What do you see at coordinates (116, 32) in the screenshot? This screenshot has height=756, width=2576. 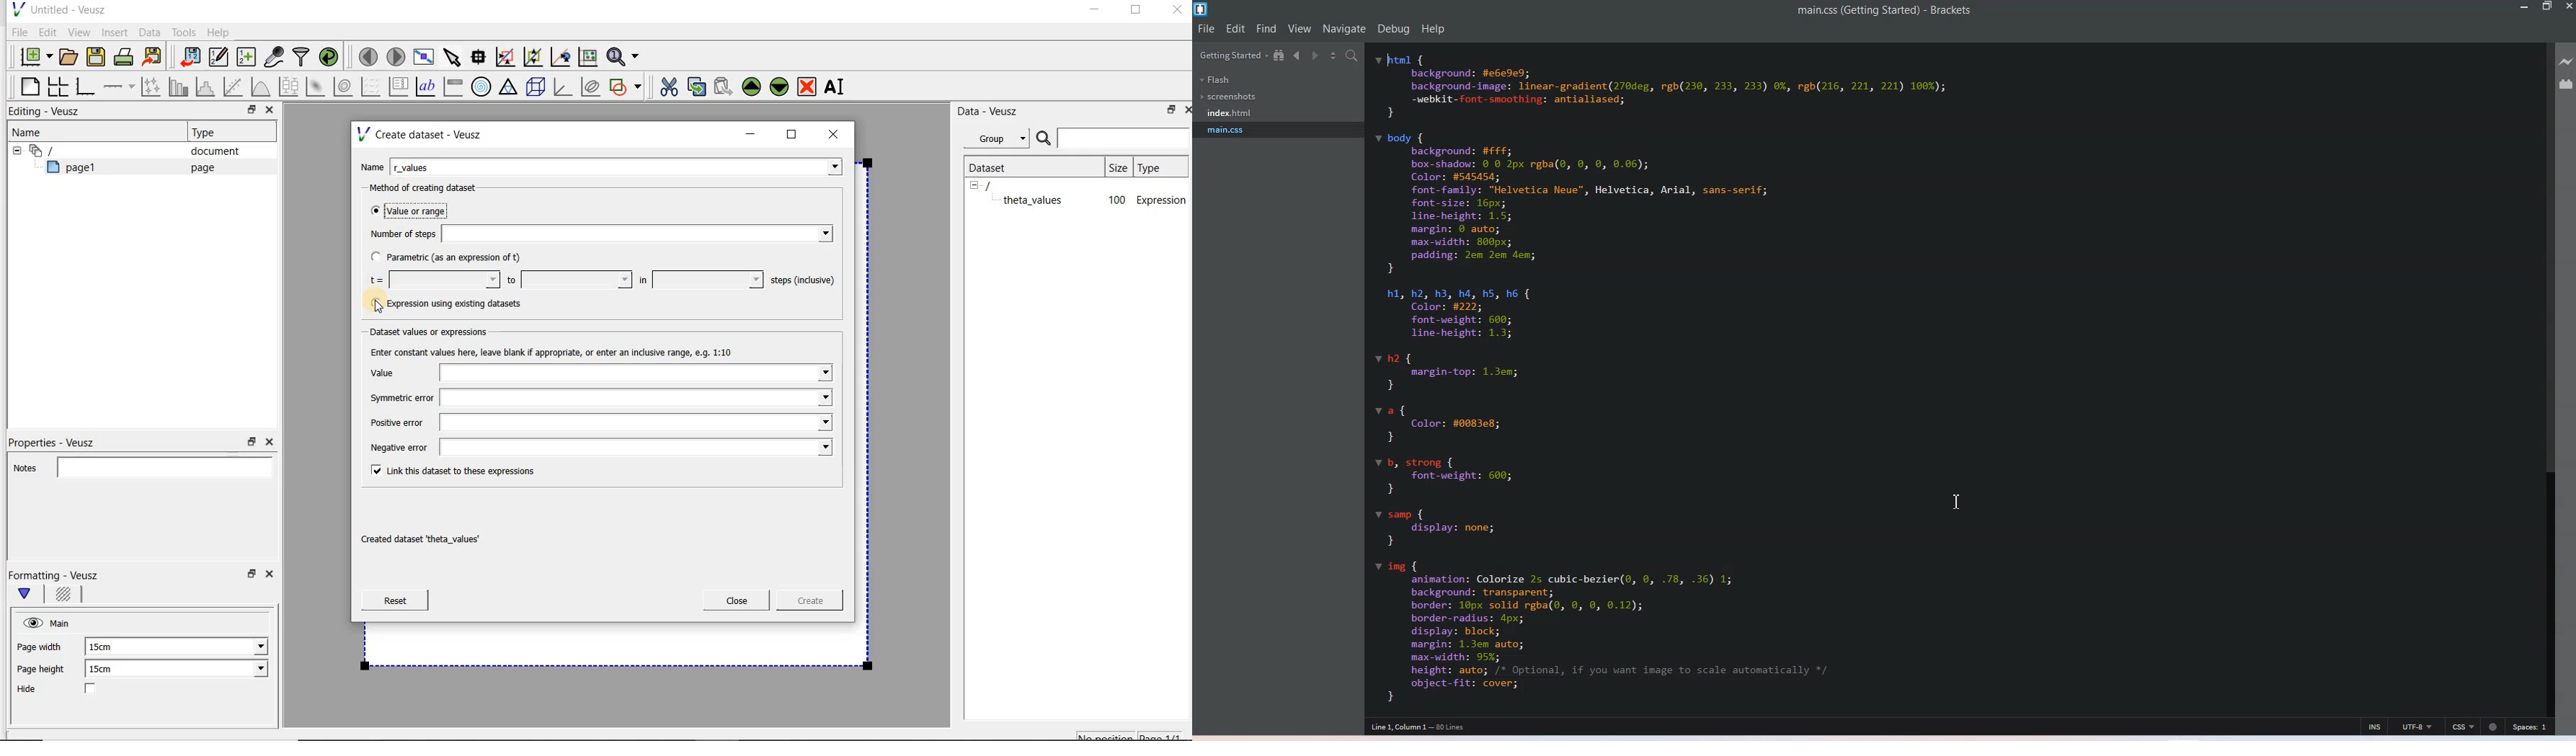 I see `Insert` at bounding box center [116, 32].